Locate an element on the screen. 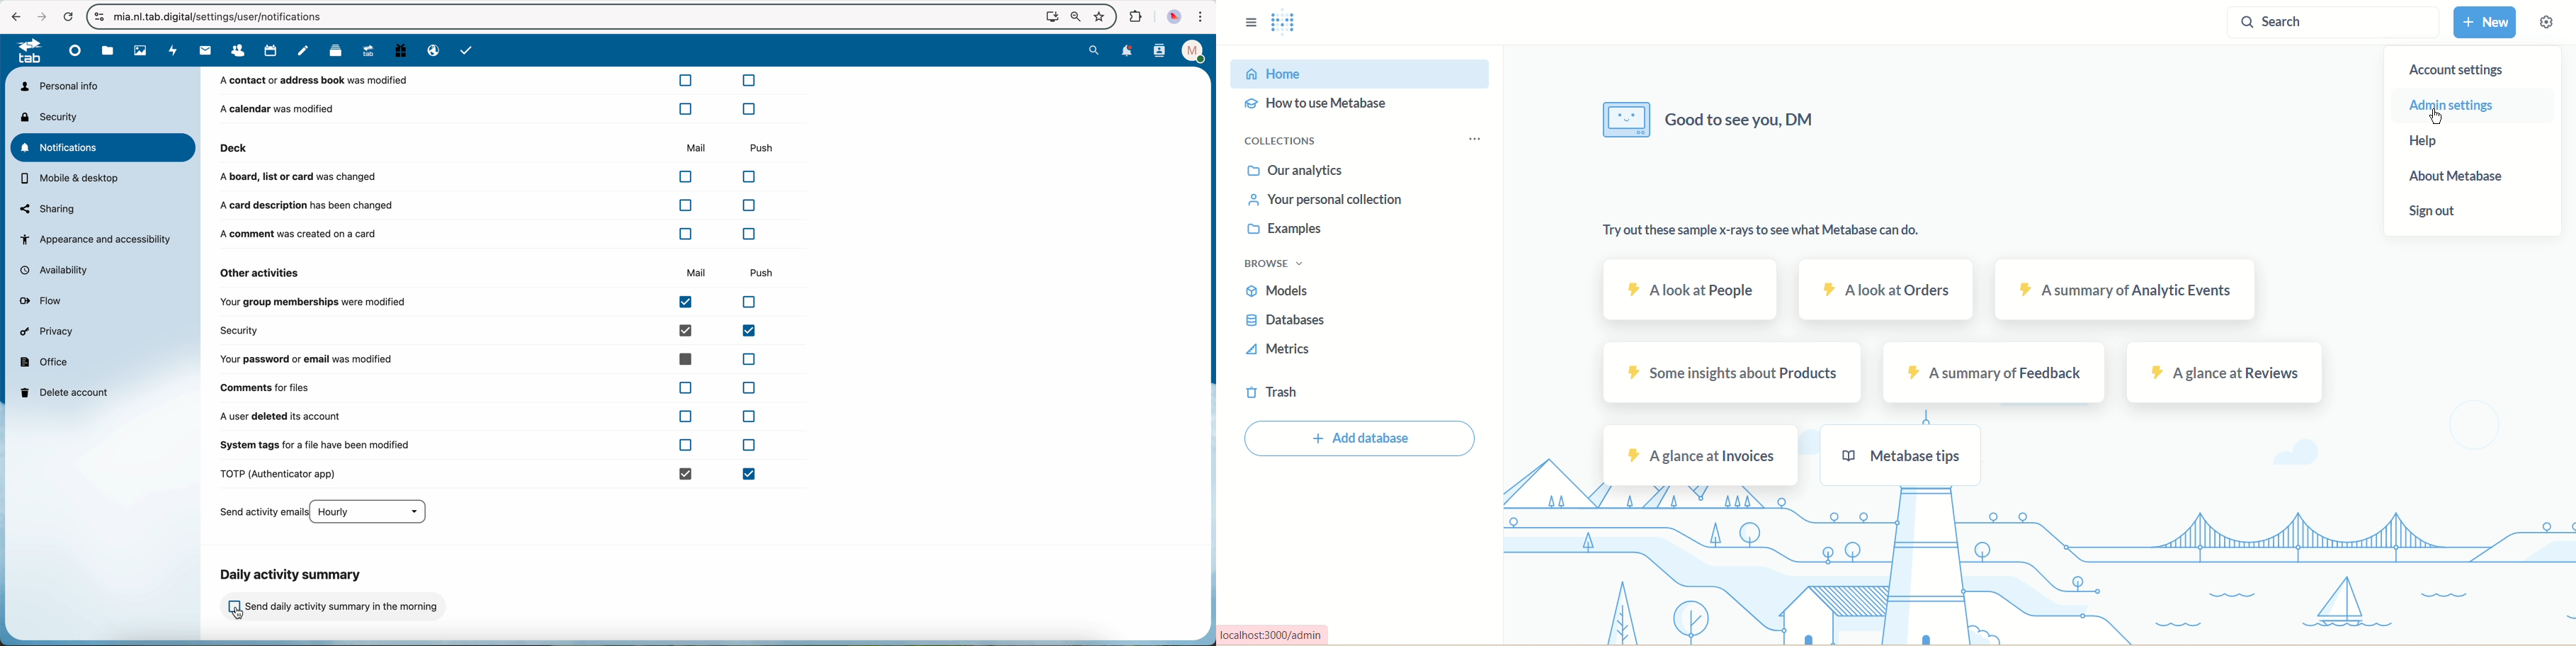 This screenshot has height=672, width=2576. upgrade is located at coordinates (372, 53).